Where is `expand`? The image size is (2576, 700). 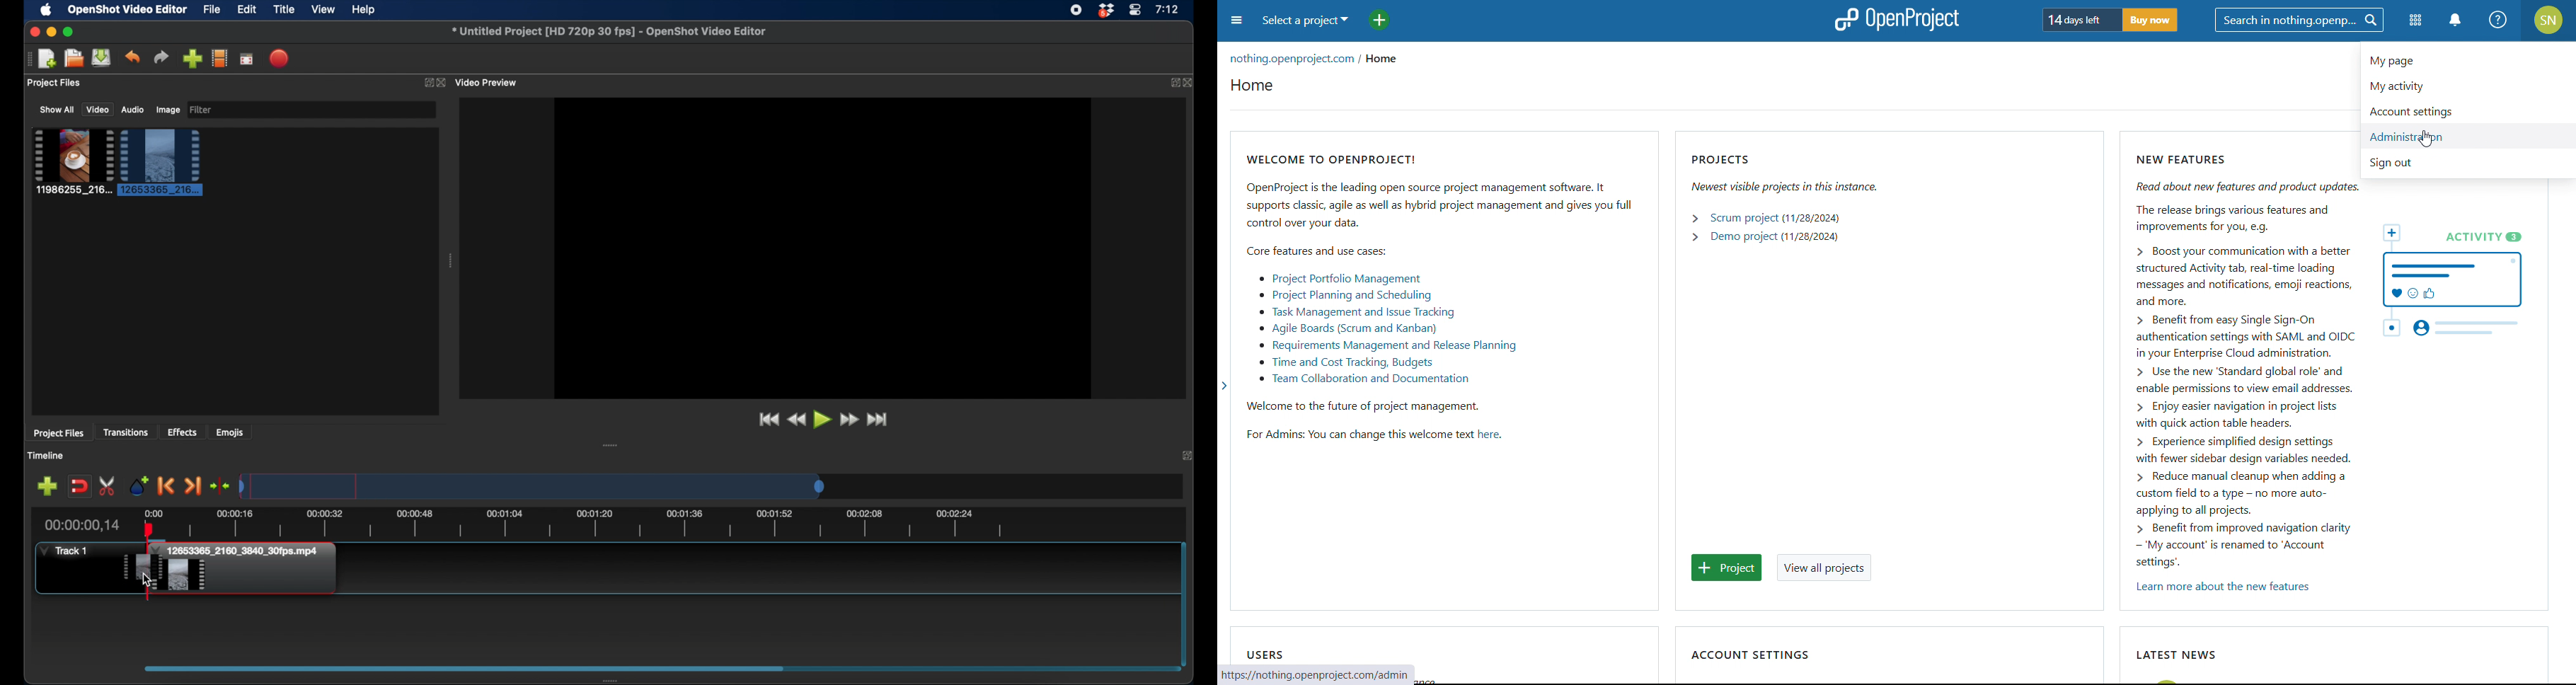
expand is located at coordinates (426, 82).